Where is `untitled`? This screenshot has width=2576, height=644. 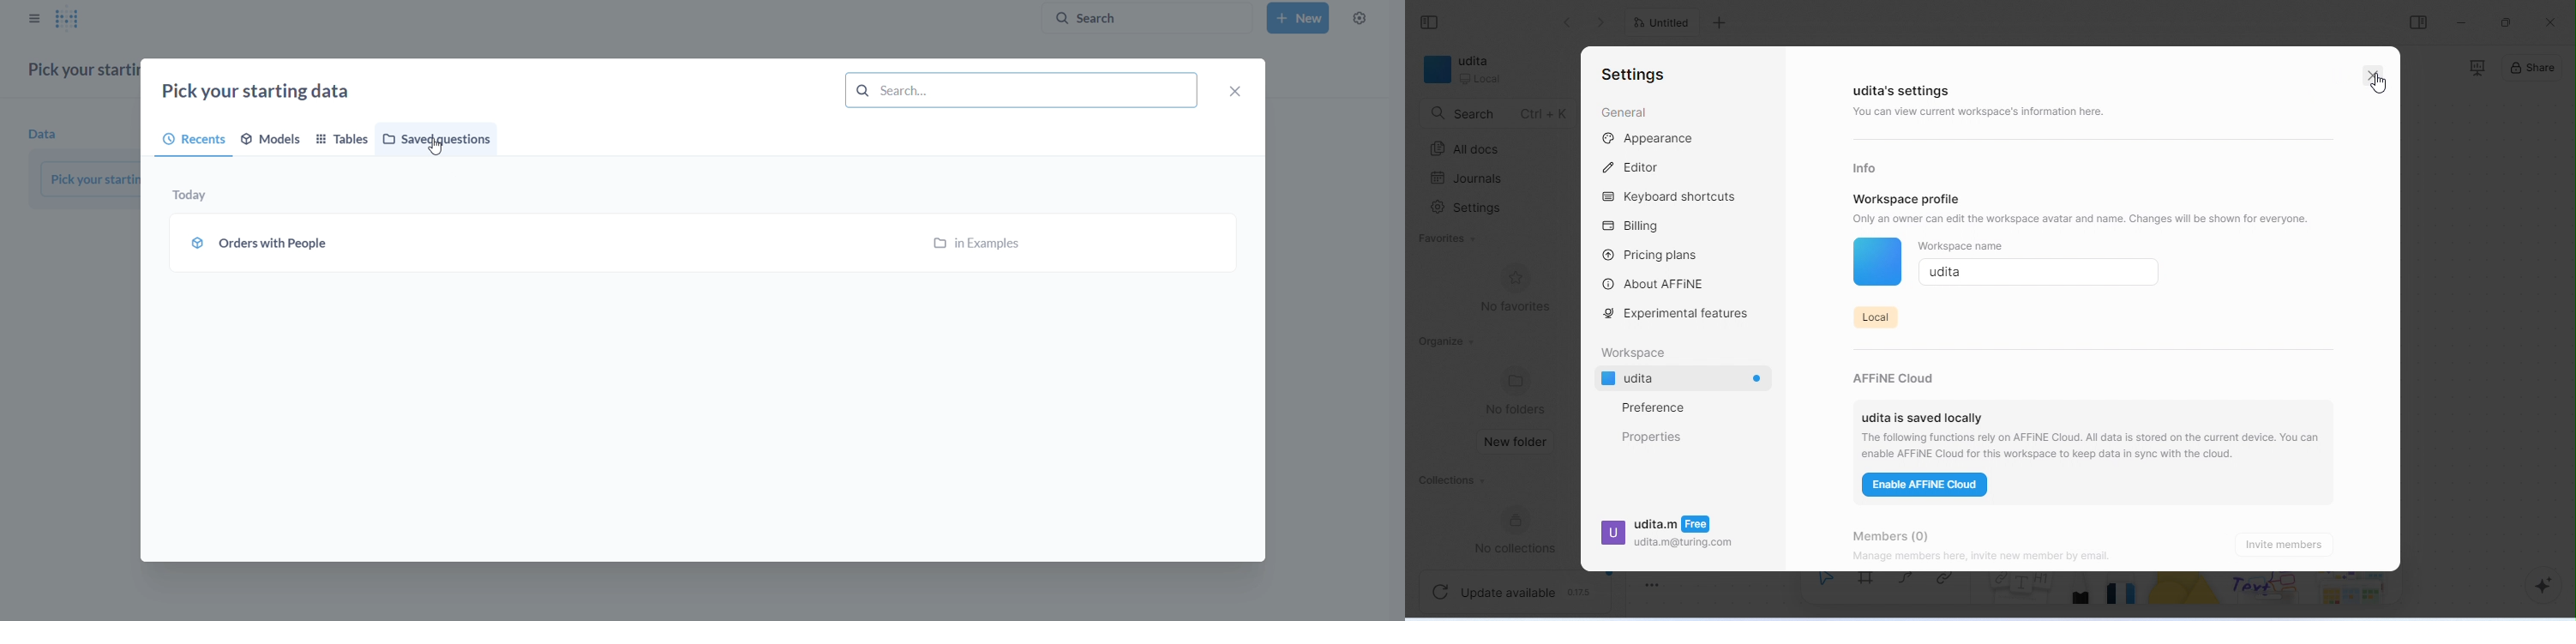
untitled is located at coordinates (1666, 24).